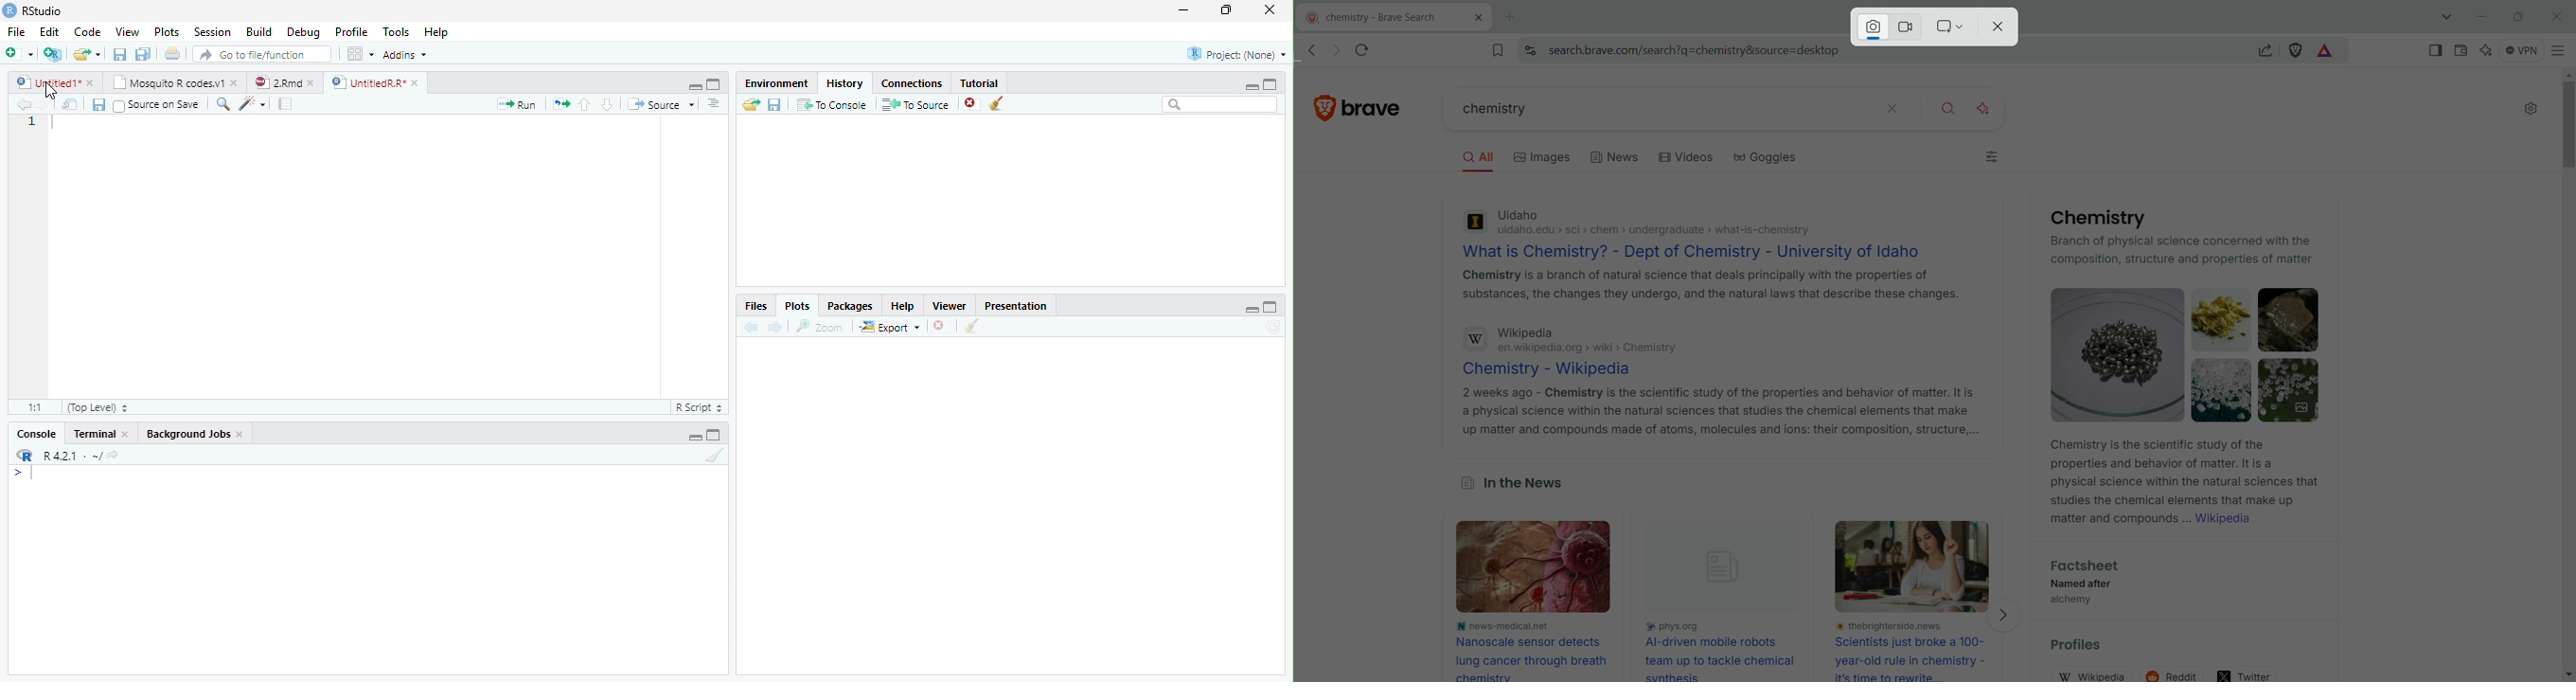  Describe the element at coordinates (997, 103) in the screenshot. I see `Clear Console` at that location.